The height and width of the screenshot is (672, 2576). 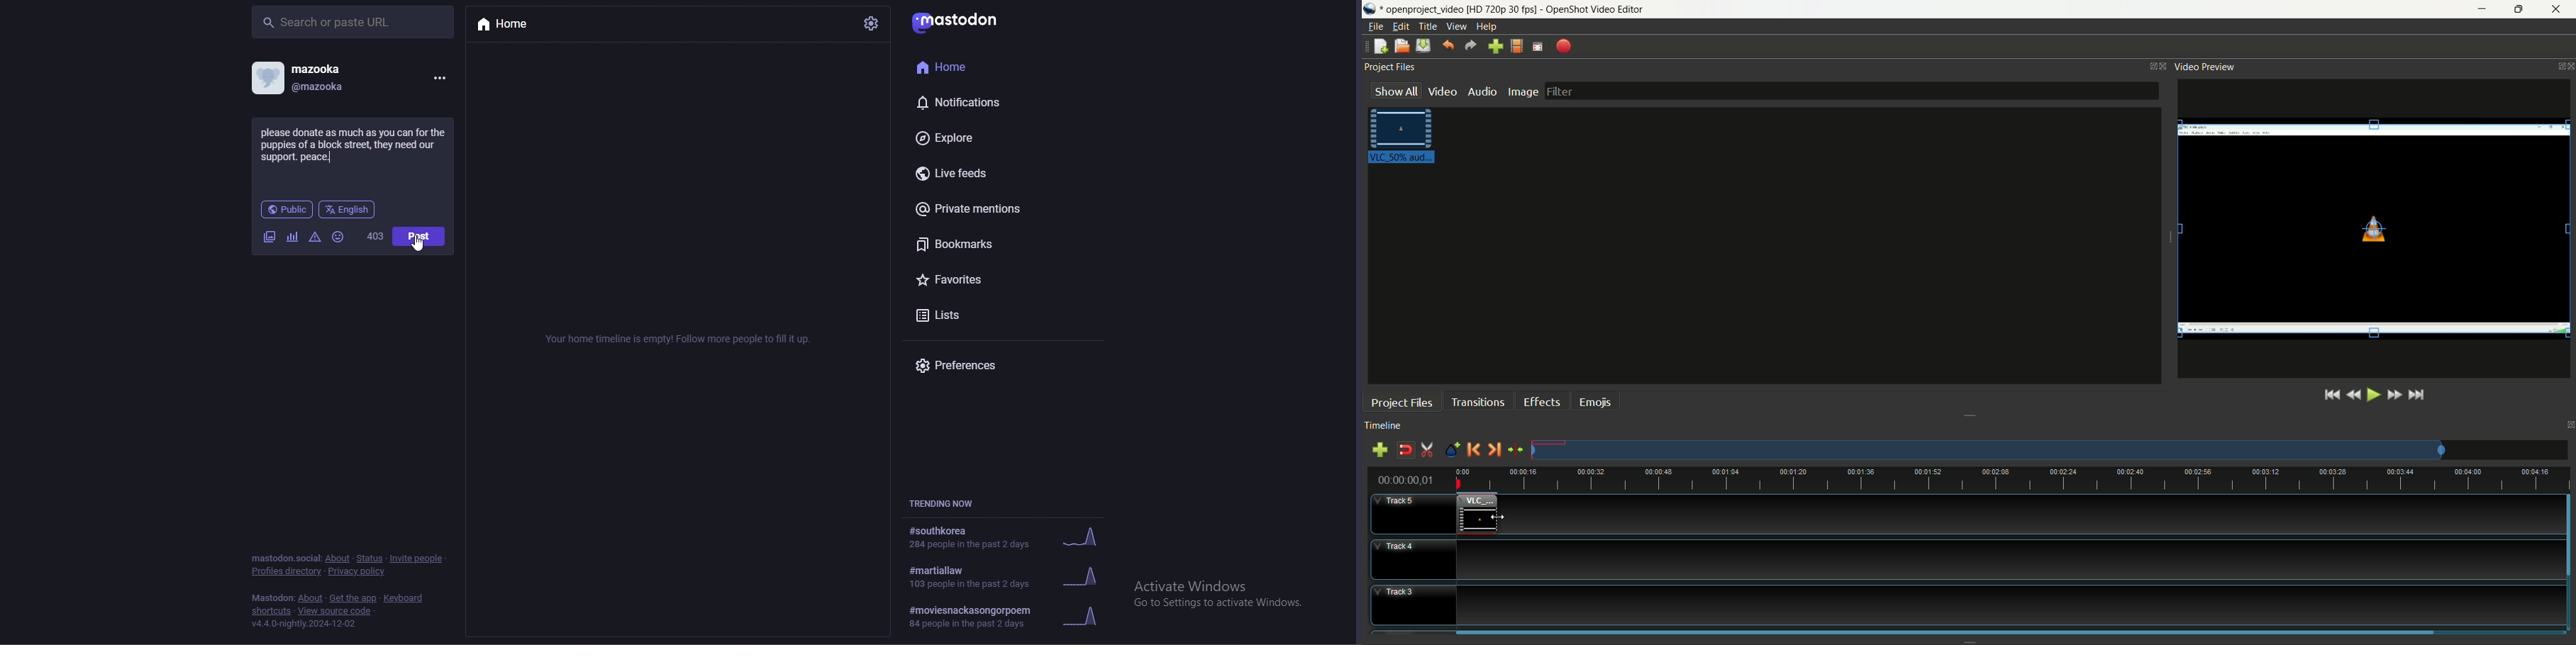 What do you see at coordinates (404, 598) in the screenshot?
I see `keyboard` at bounding box center [404, 598].